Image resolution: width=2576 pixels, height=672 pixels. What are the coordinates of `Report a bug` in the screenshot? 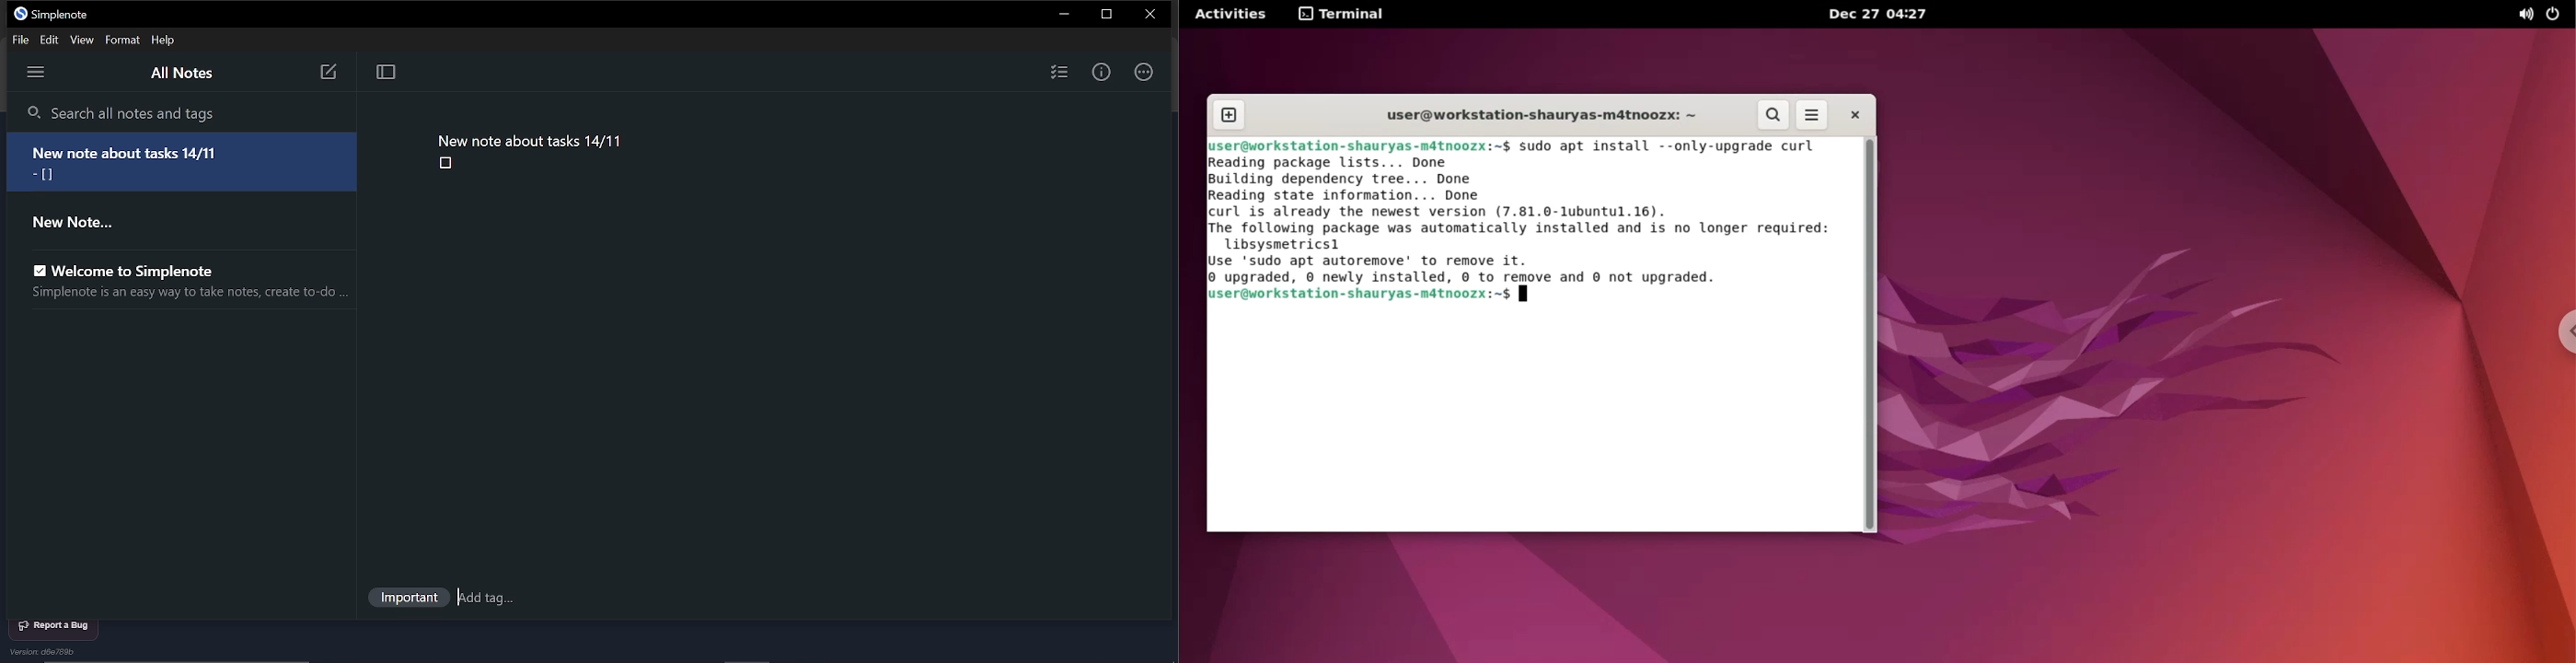 It's located at (59, 624).